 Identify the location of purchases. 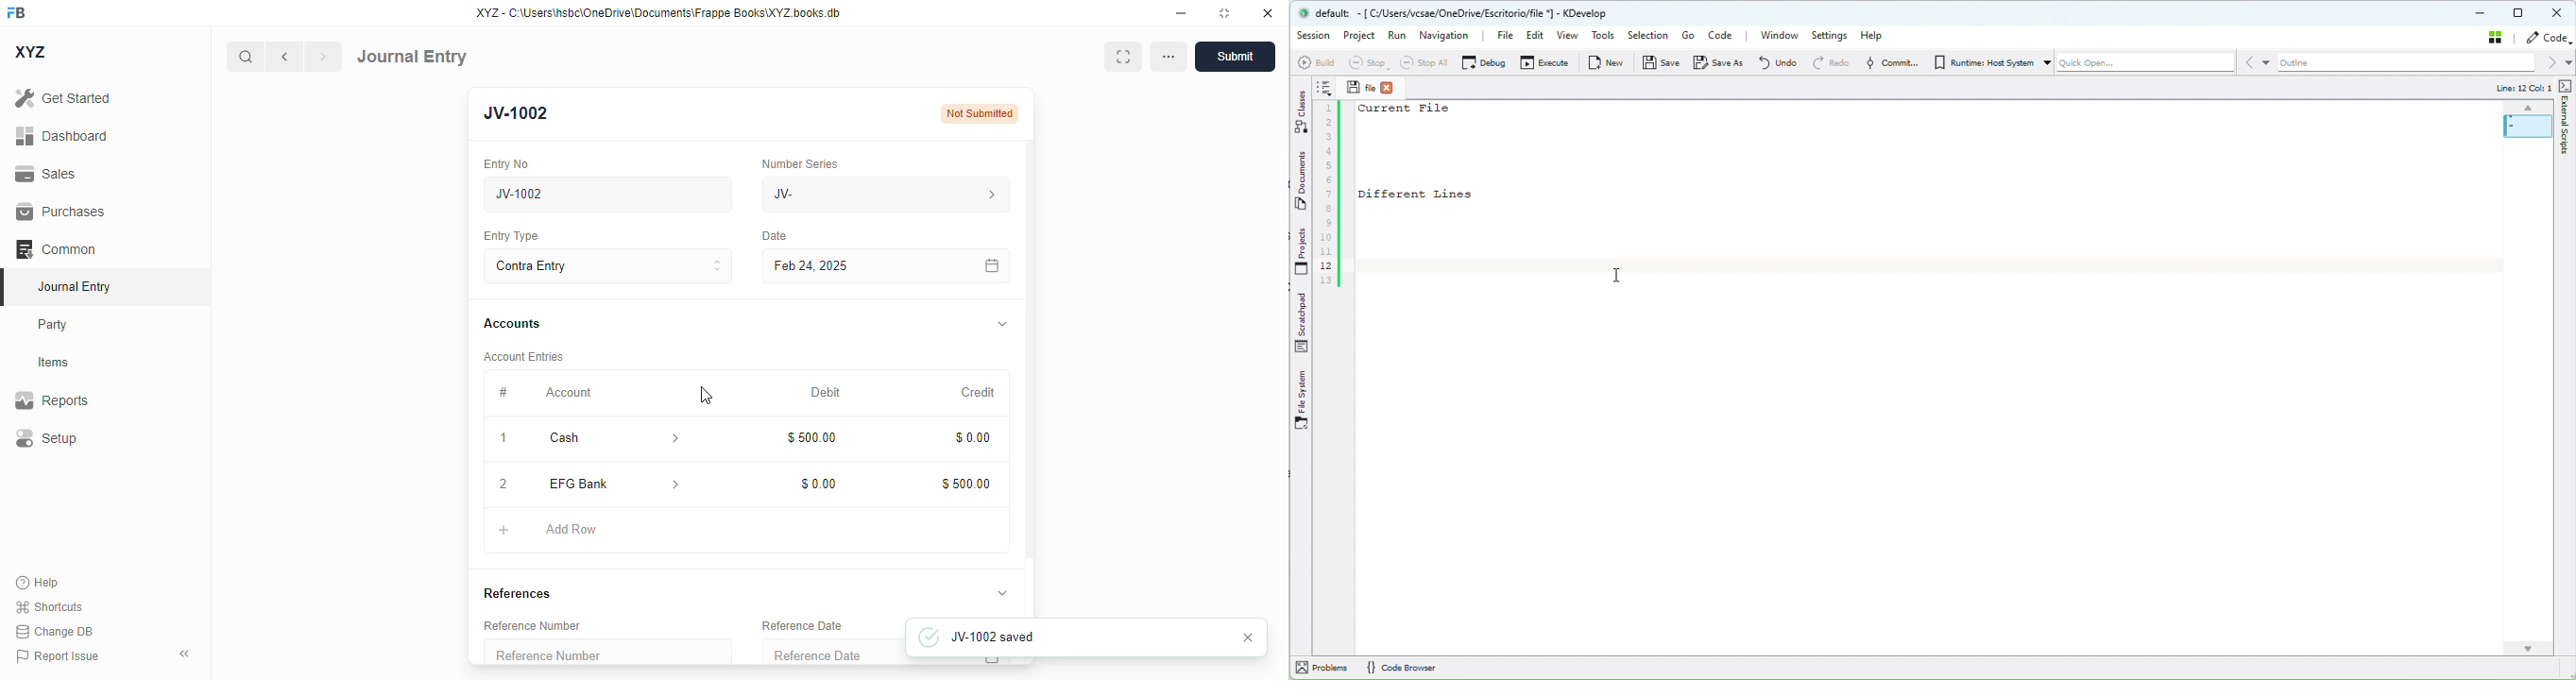
(62, 212).